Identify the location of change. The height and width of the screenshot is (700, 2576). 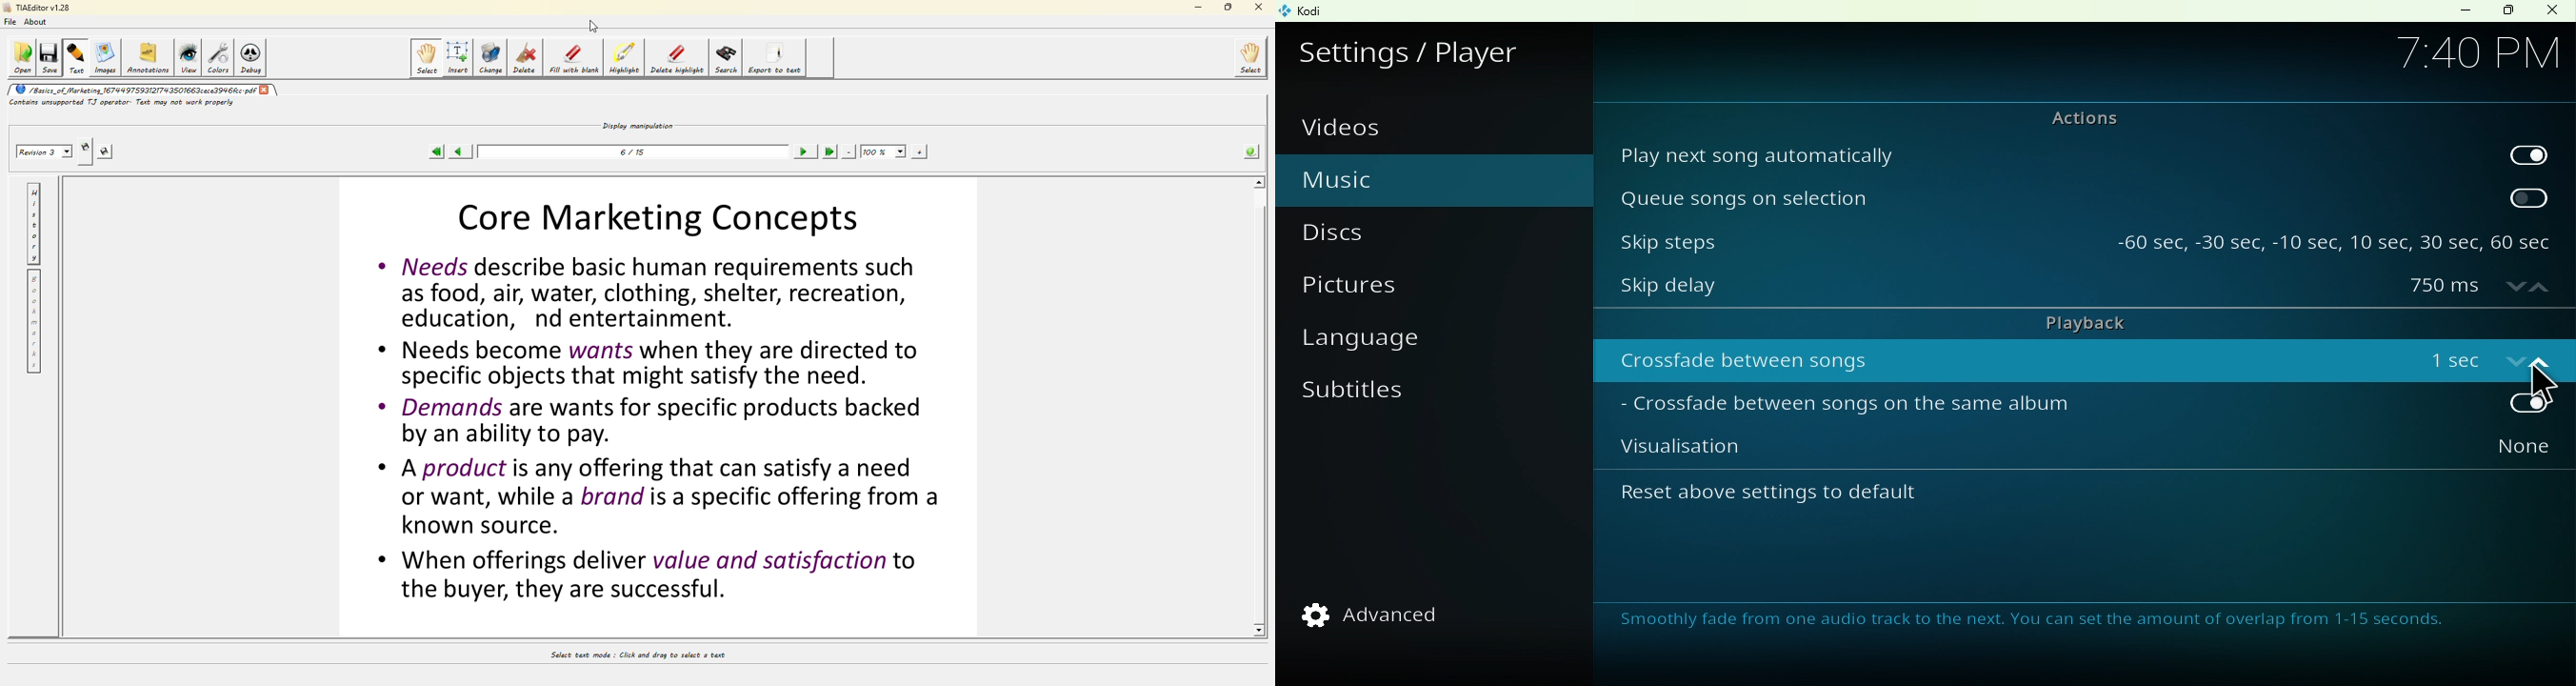
(490, 58).